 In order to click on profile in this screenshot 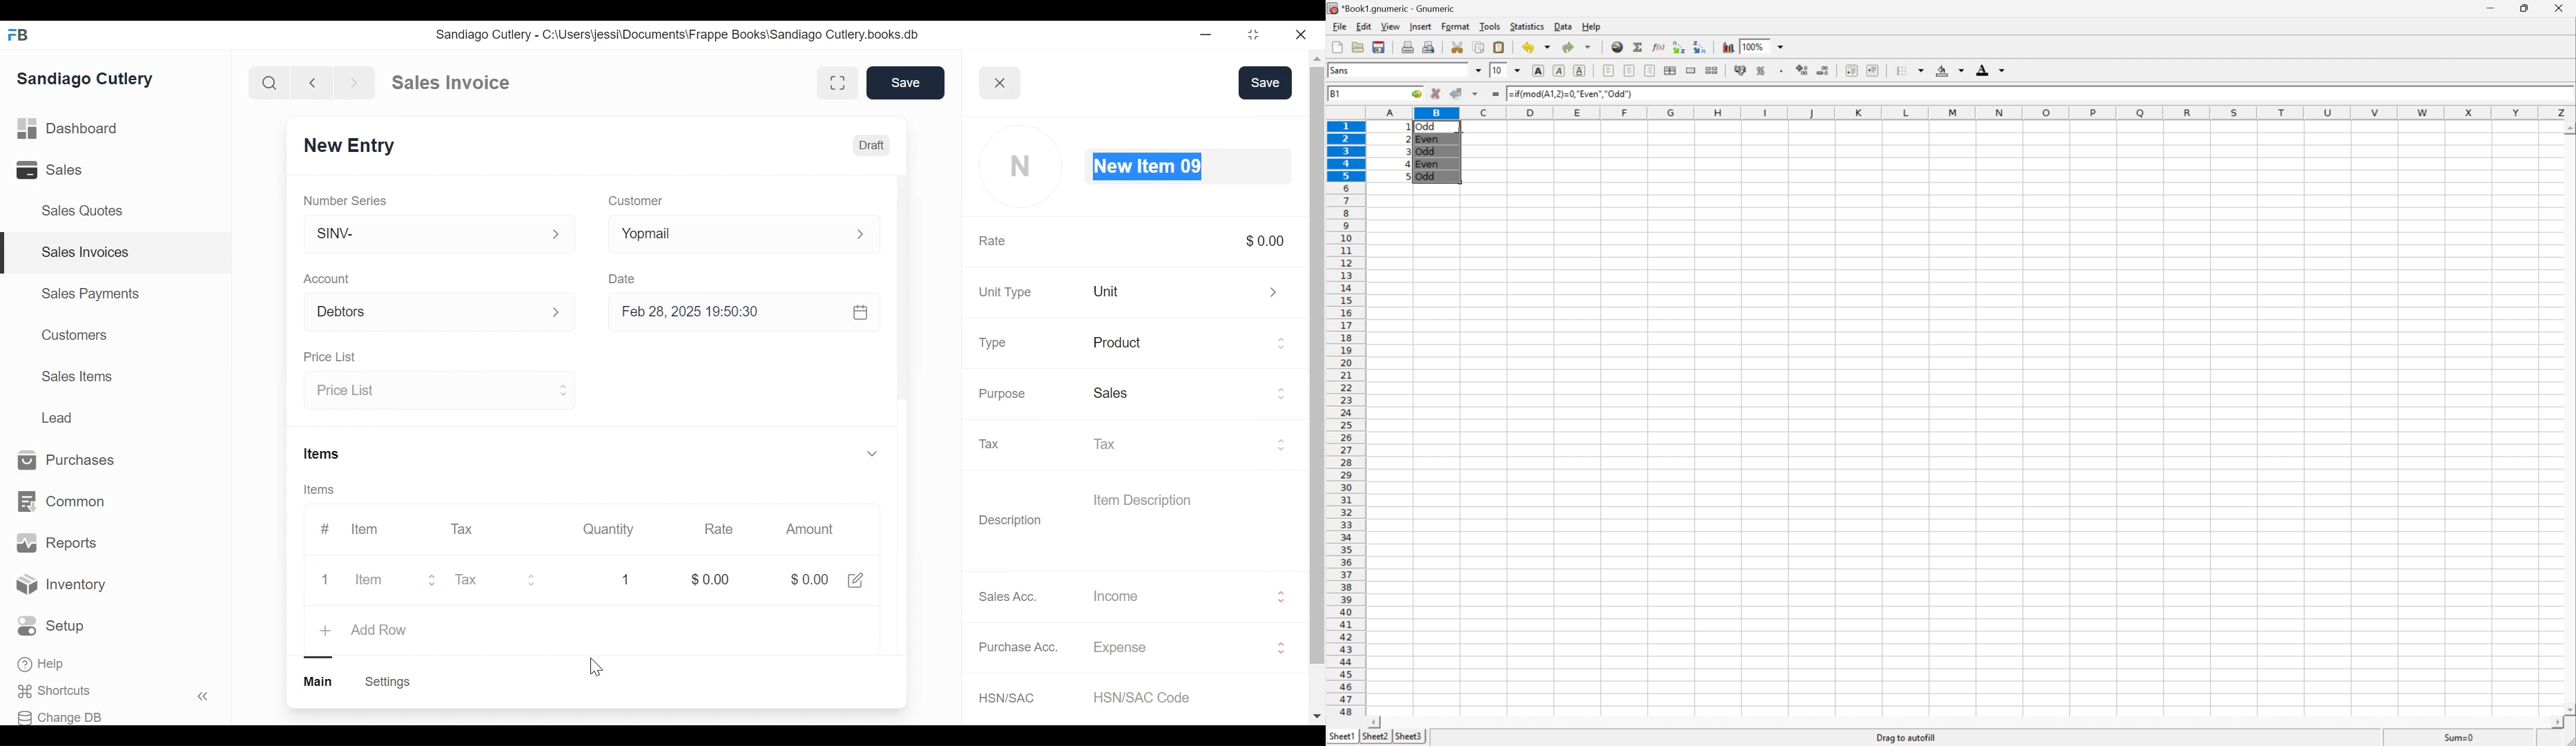, I will do `click(1023, 167)`.